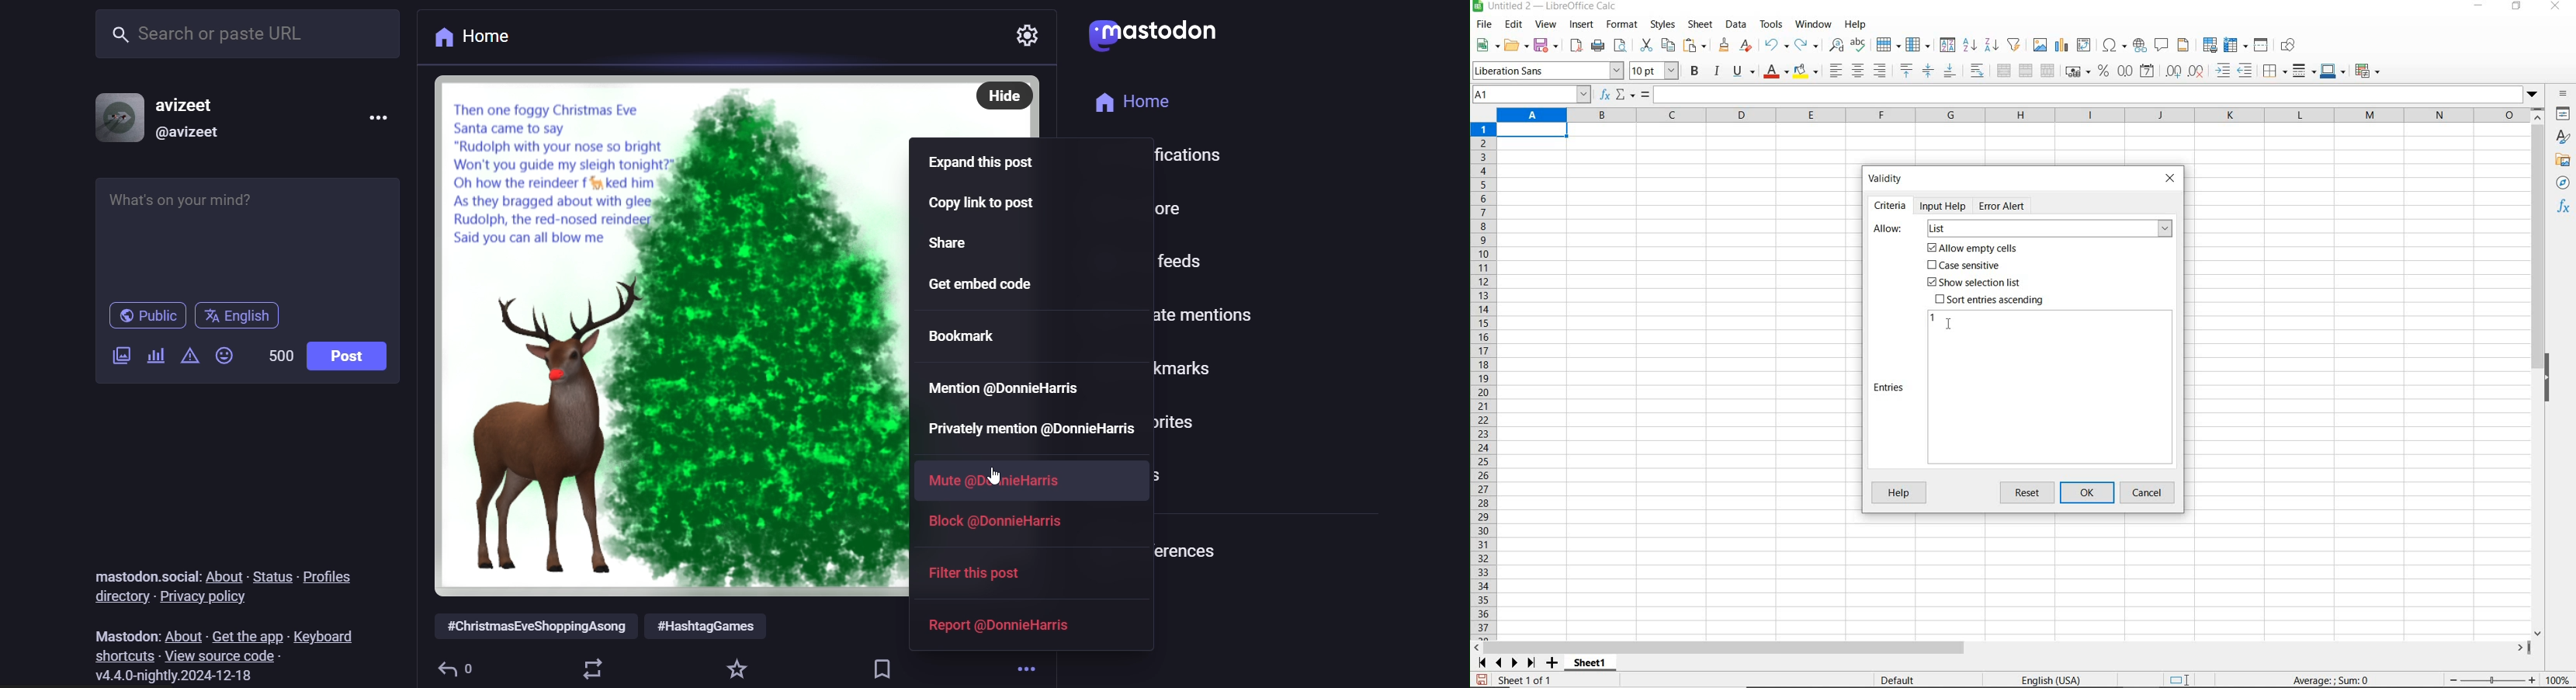 This screenshot has height=700, width=2576. Describe the element at coordinates (2140, 44) in the screenshot. I see `insert hyperlink` at that location.